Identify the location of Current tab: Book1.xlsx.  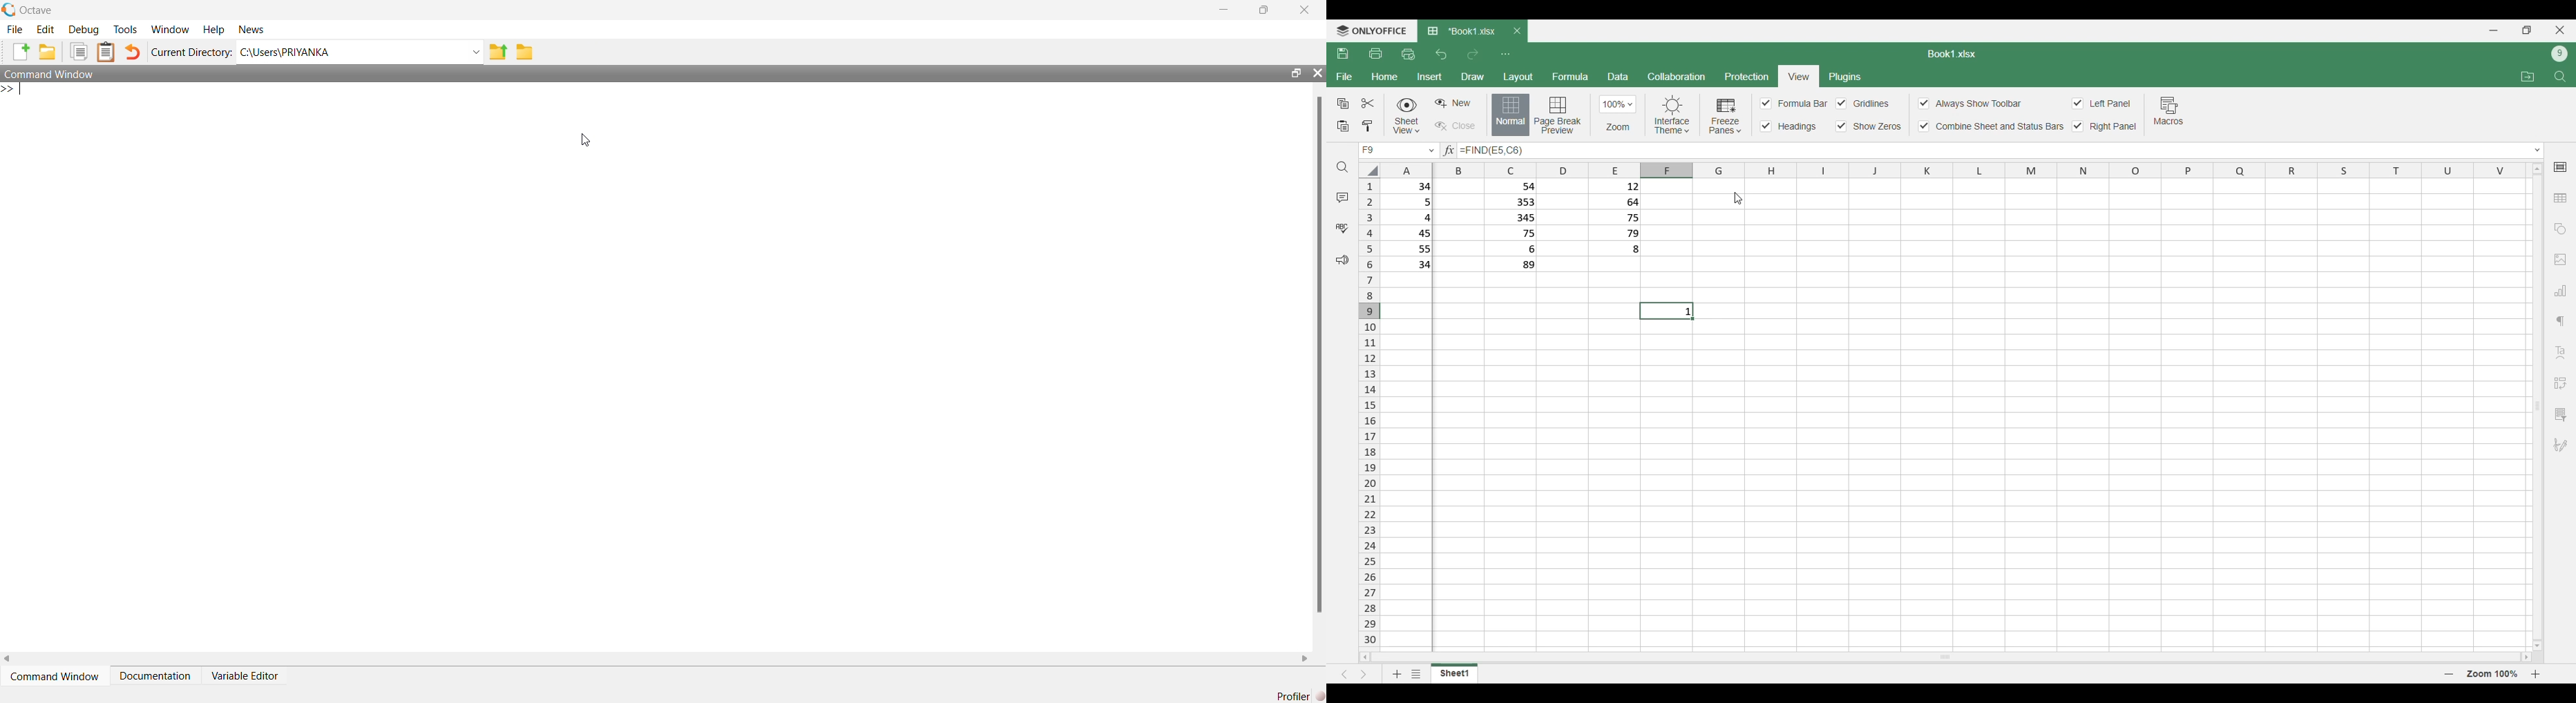
(1462, 33).